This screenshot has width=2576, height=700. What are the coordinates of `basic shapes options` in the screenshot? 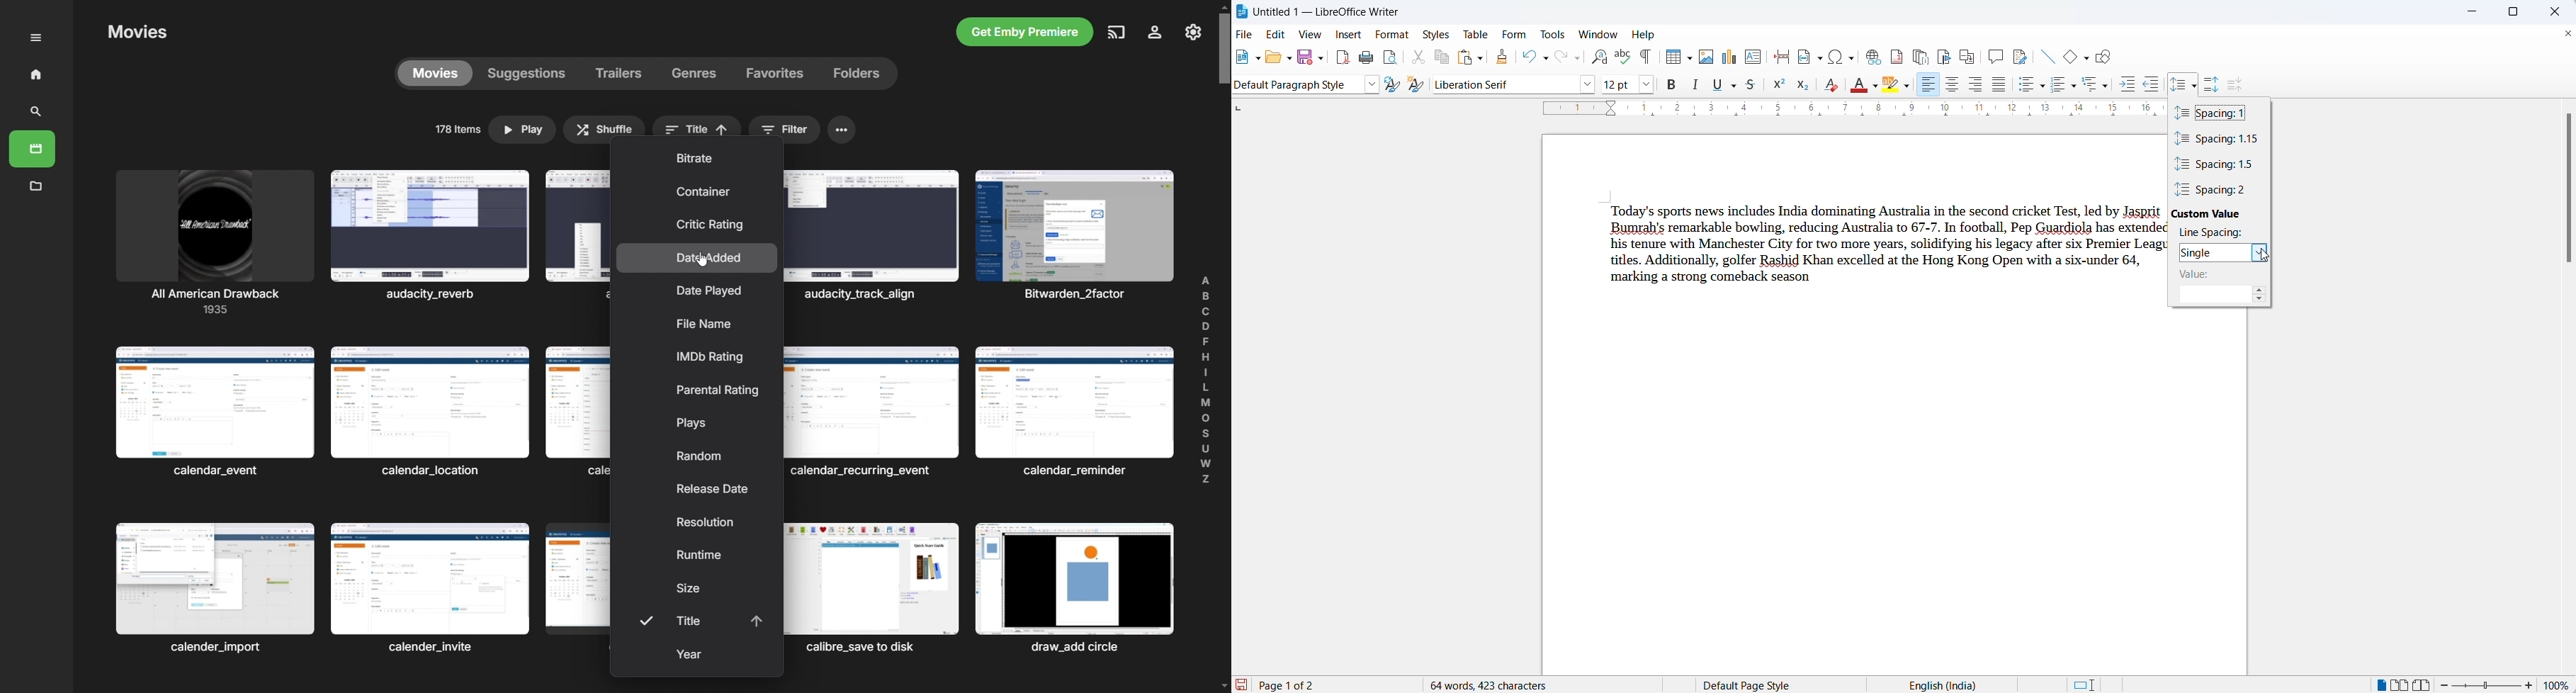 It's located at (2084, 58).